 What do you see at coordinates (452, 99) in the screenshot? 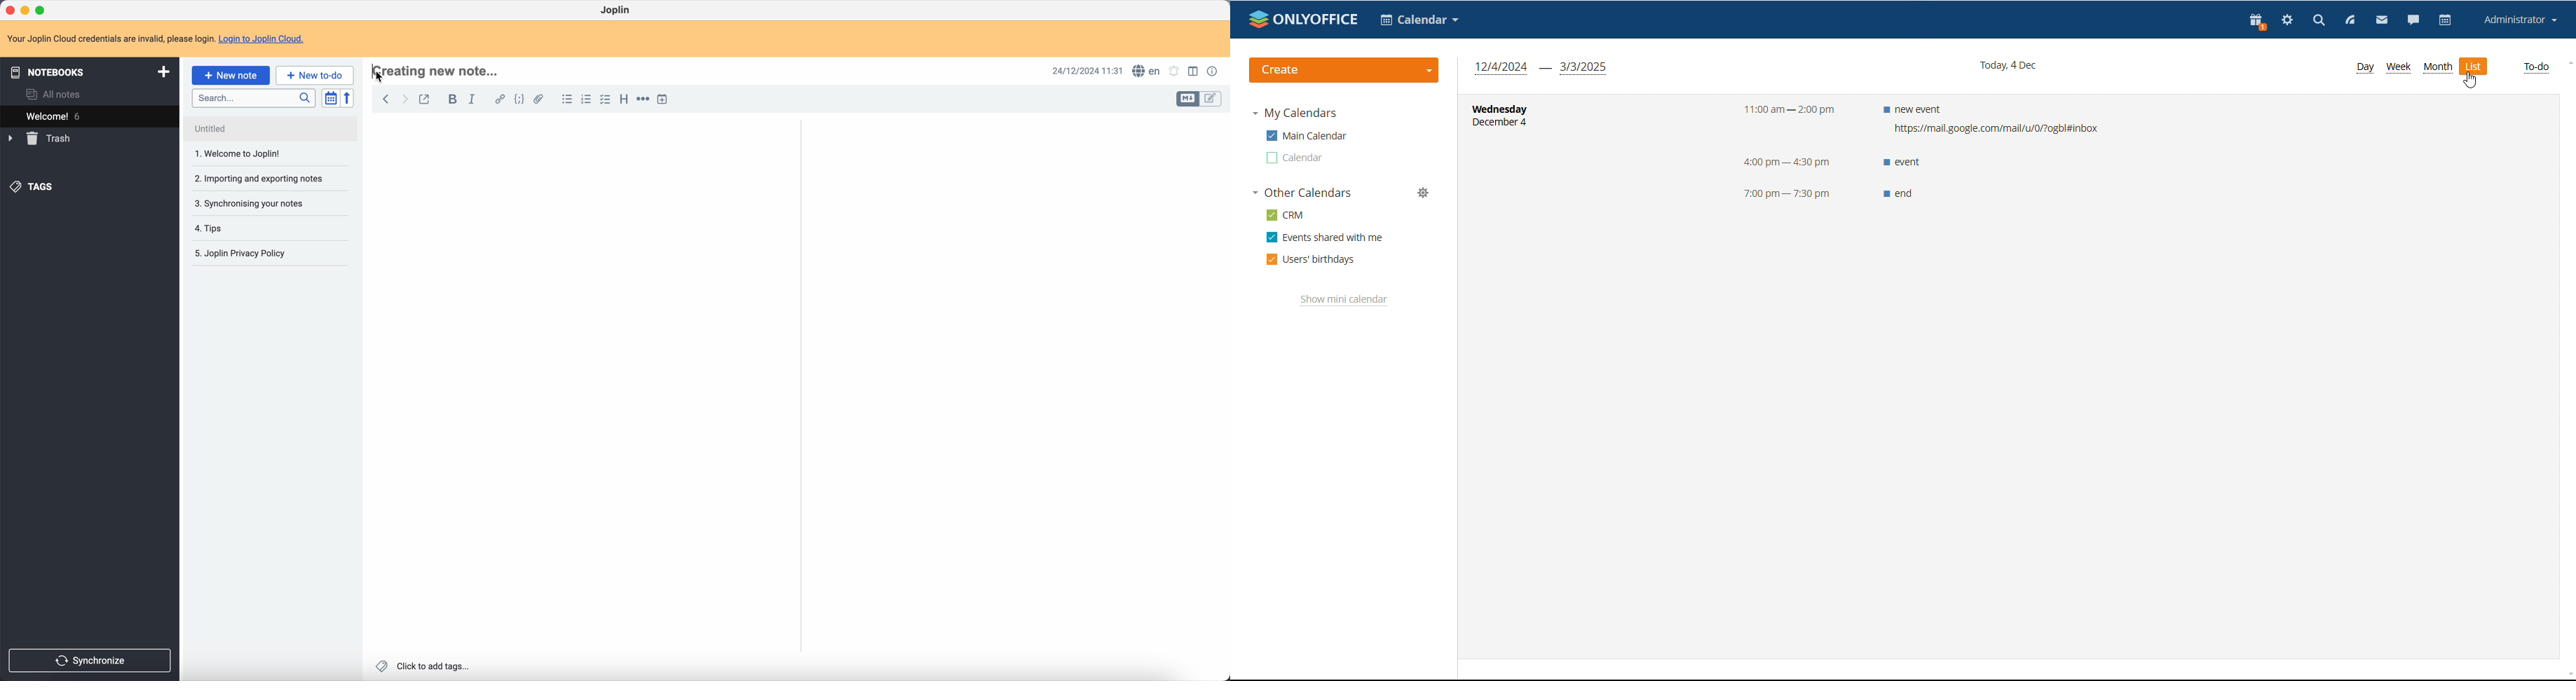
I see `bold` at bounding box center [452, 99].